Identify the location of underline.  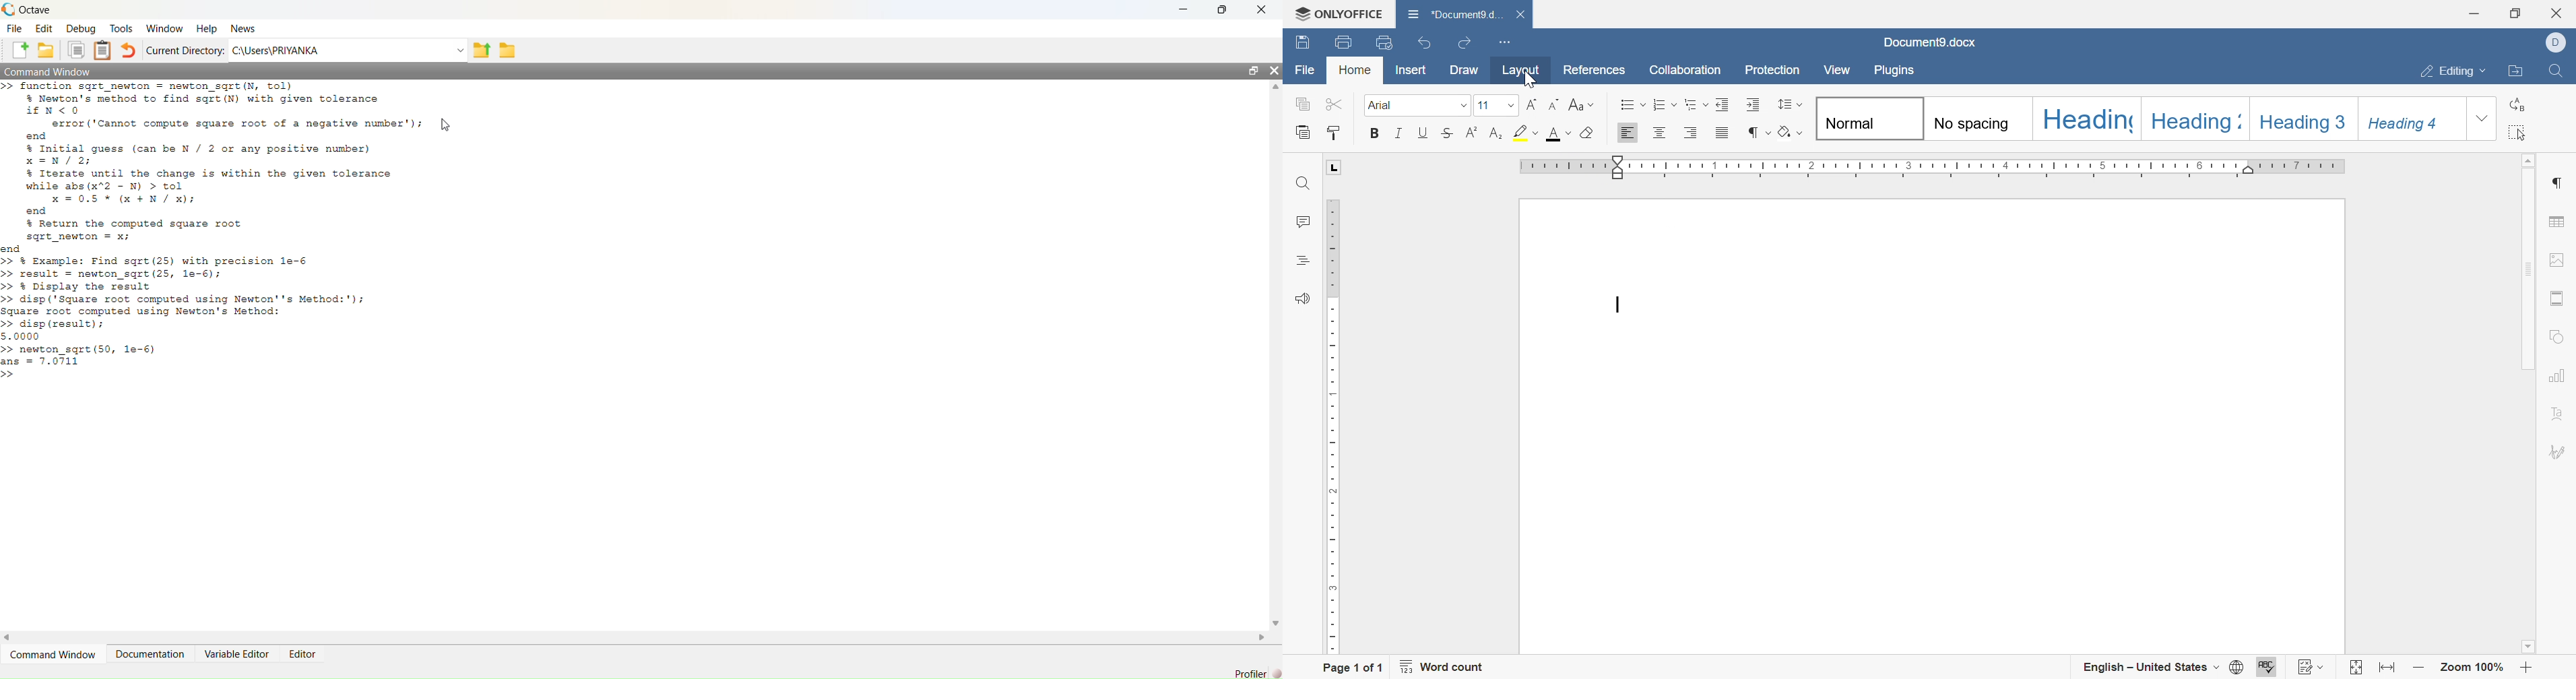
(1423, 132).